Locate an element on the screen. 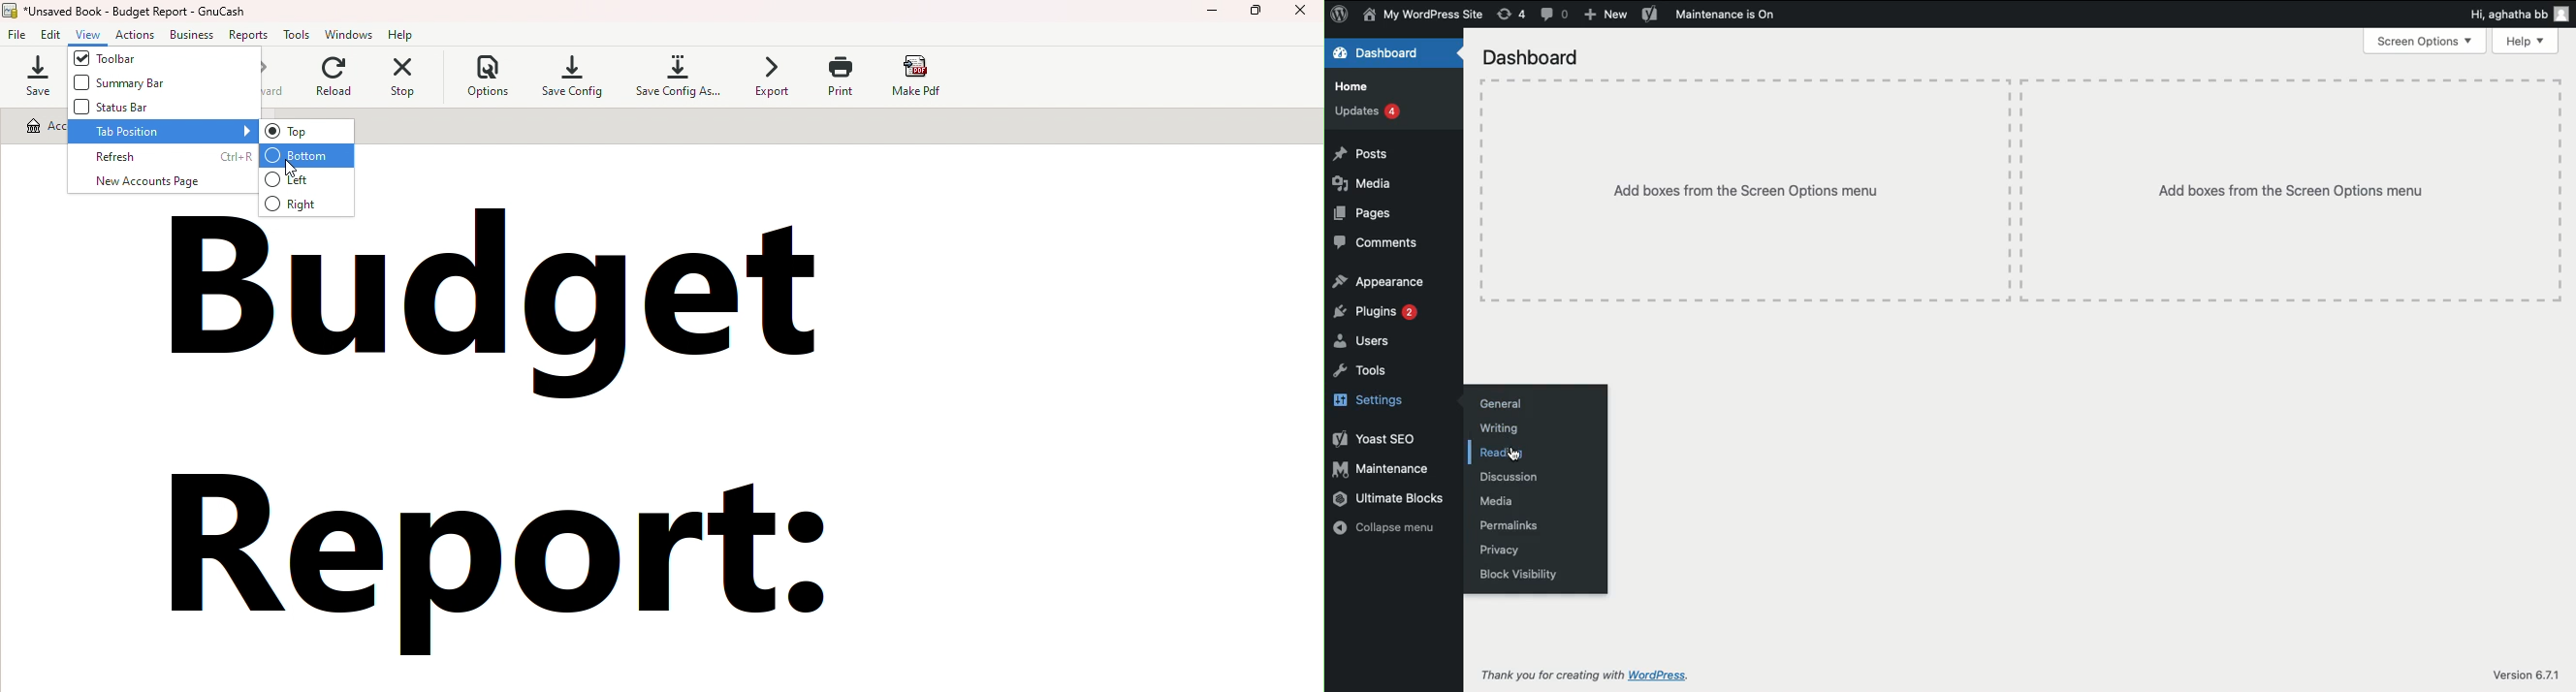 The width and height of the screenshot is (2576, 700). updates 4 is located at coordinates (1370, 112).